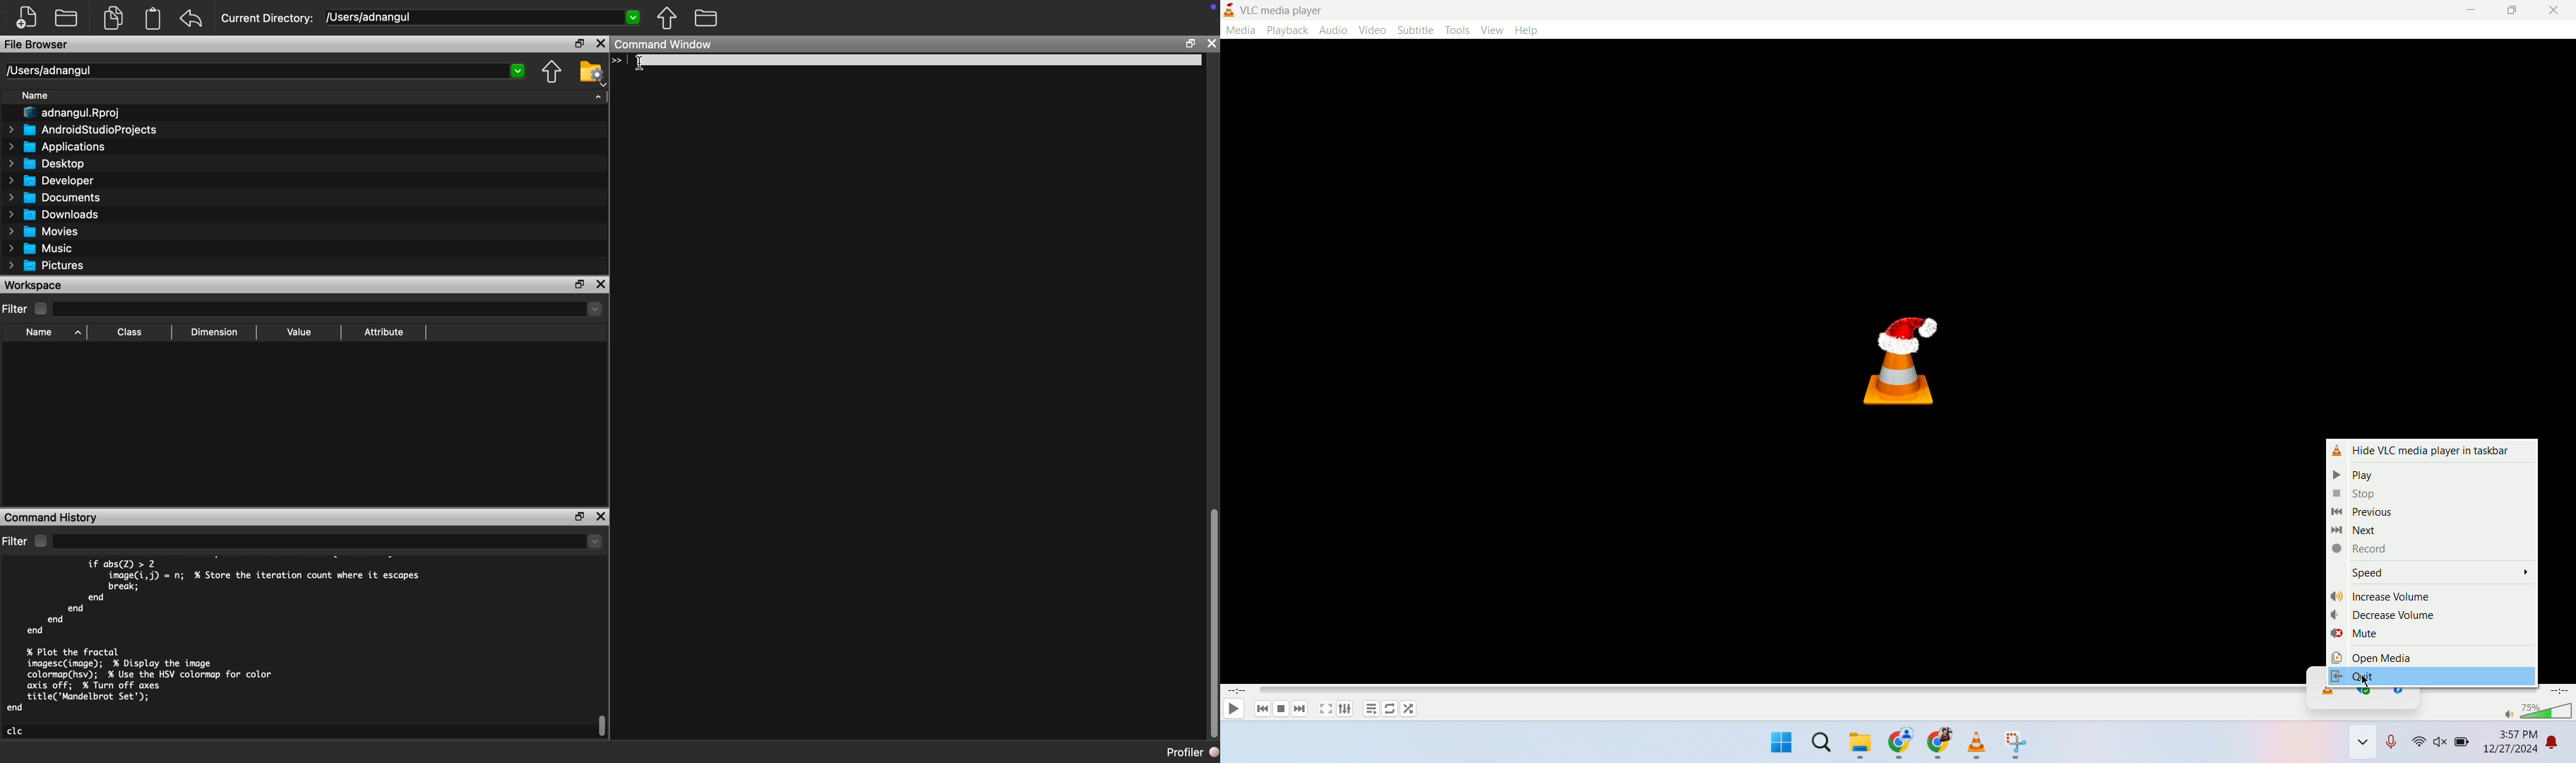 This screenshot has width=2576, height=784. Describe the element at coordinates (36, 46) in the screenshot. I see `File Browser` at that location.